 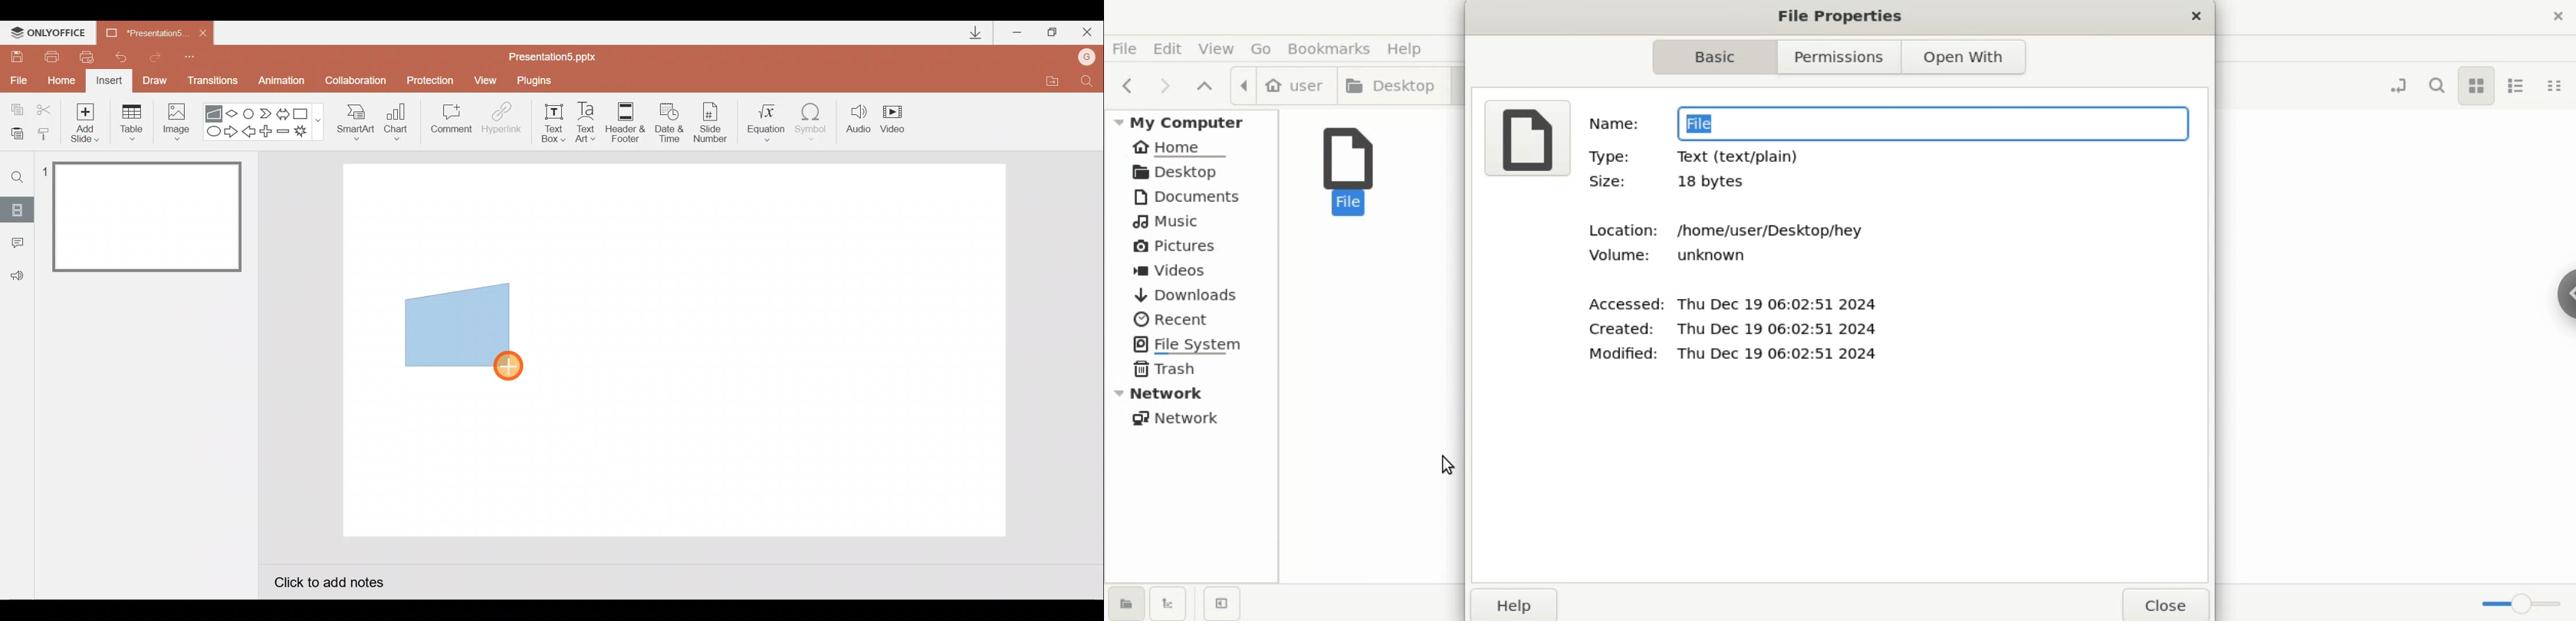 I want to click on File, so click(x=16, y=78).